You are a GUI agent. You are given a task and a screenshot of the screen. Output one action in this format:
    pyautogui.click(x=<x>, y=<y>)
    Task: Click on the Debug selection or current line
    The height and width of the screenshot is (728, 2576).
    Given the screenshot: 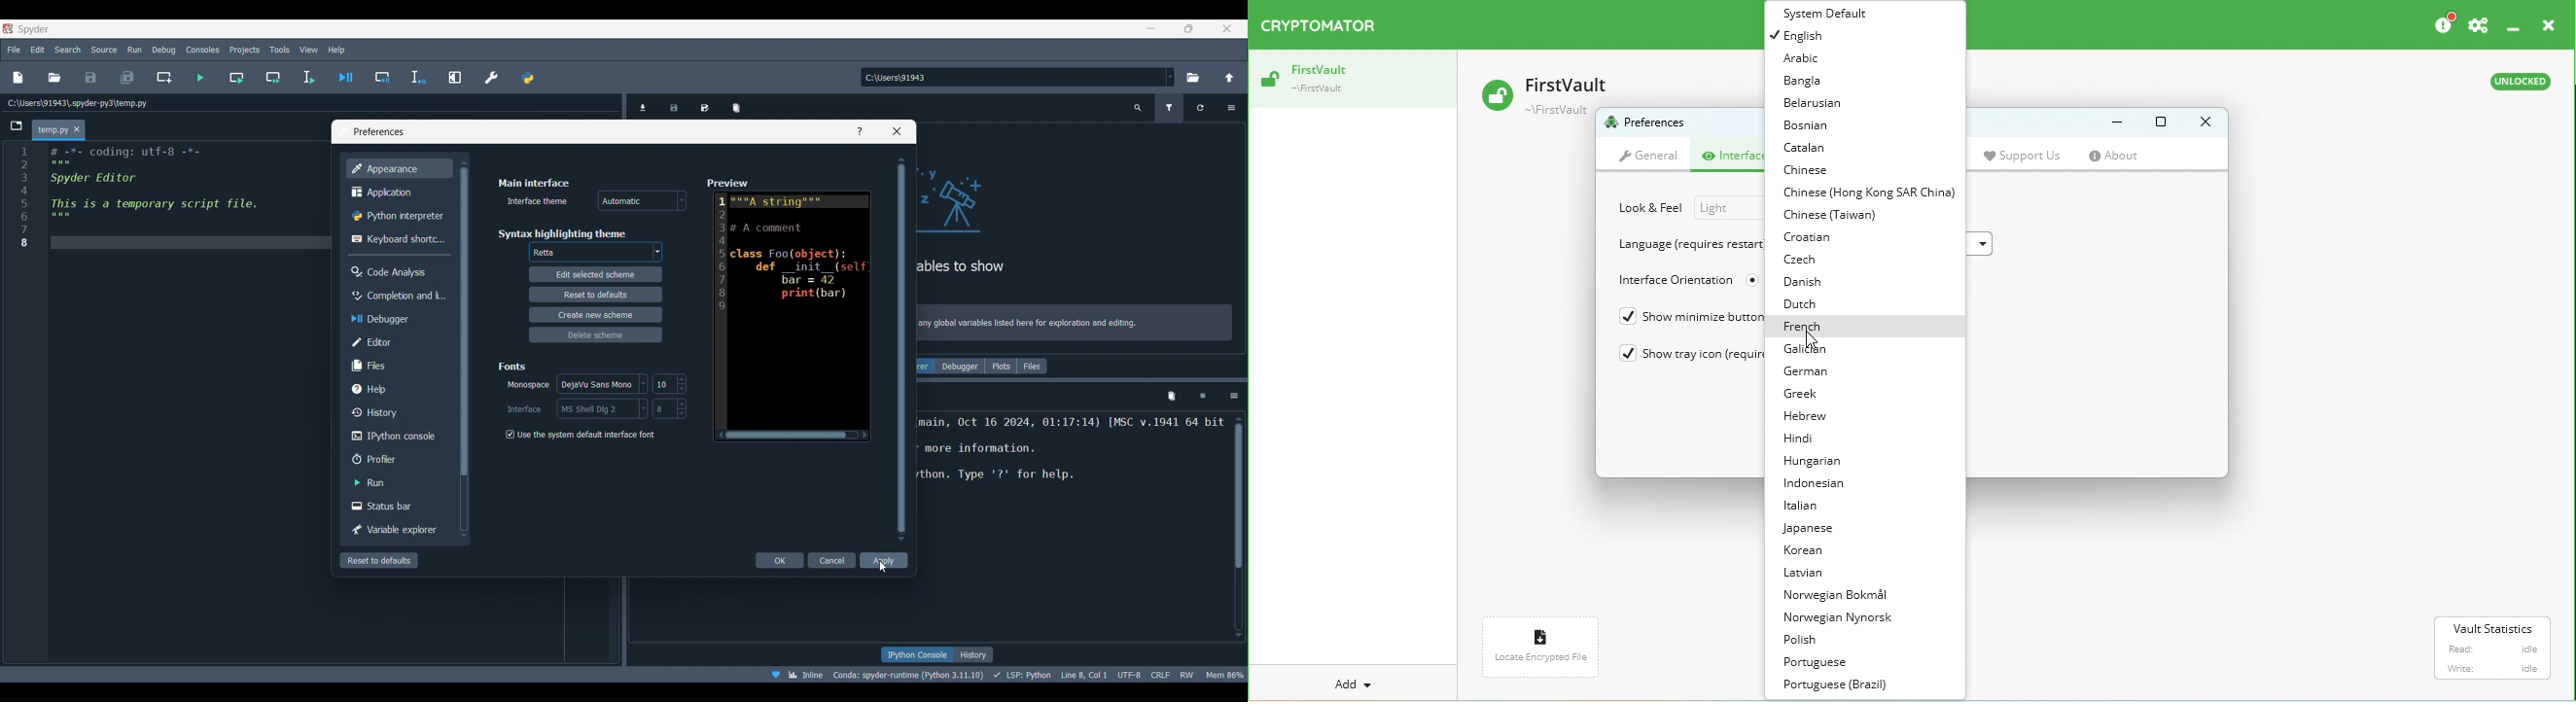 What is the action you would take?
    pyautogui.click(x=418, y=78)
    